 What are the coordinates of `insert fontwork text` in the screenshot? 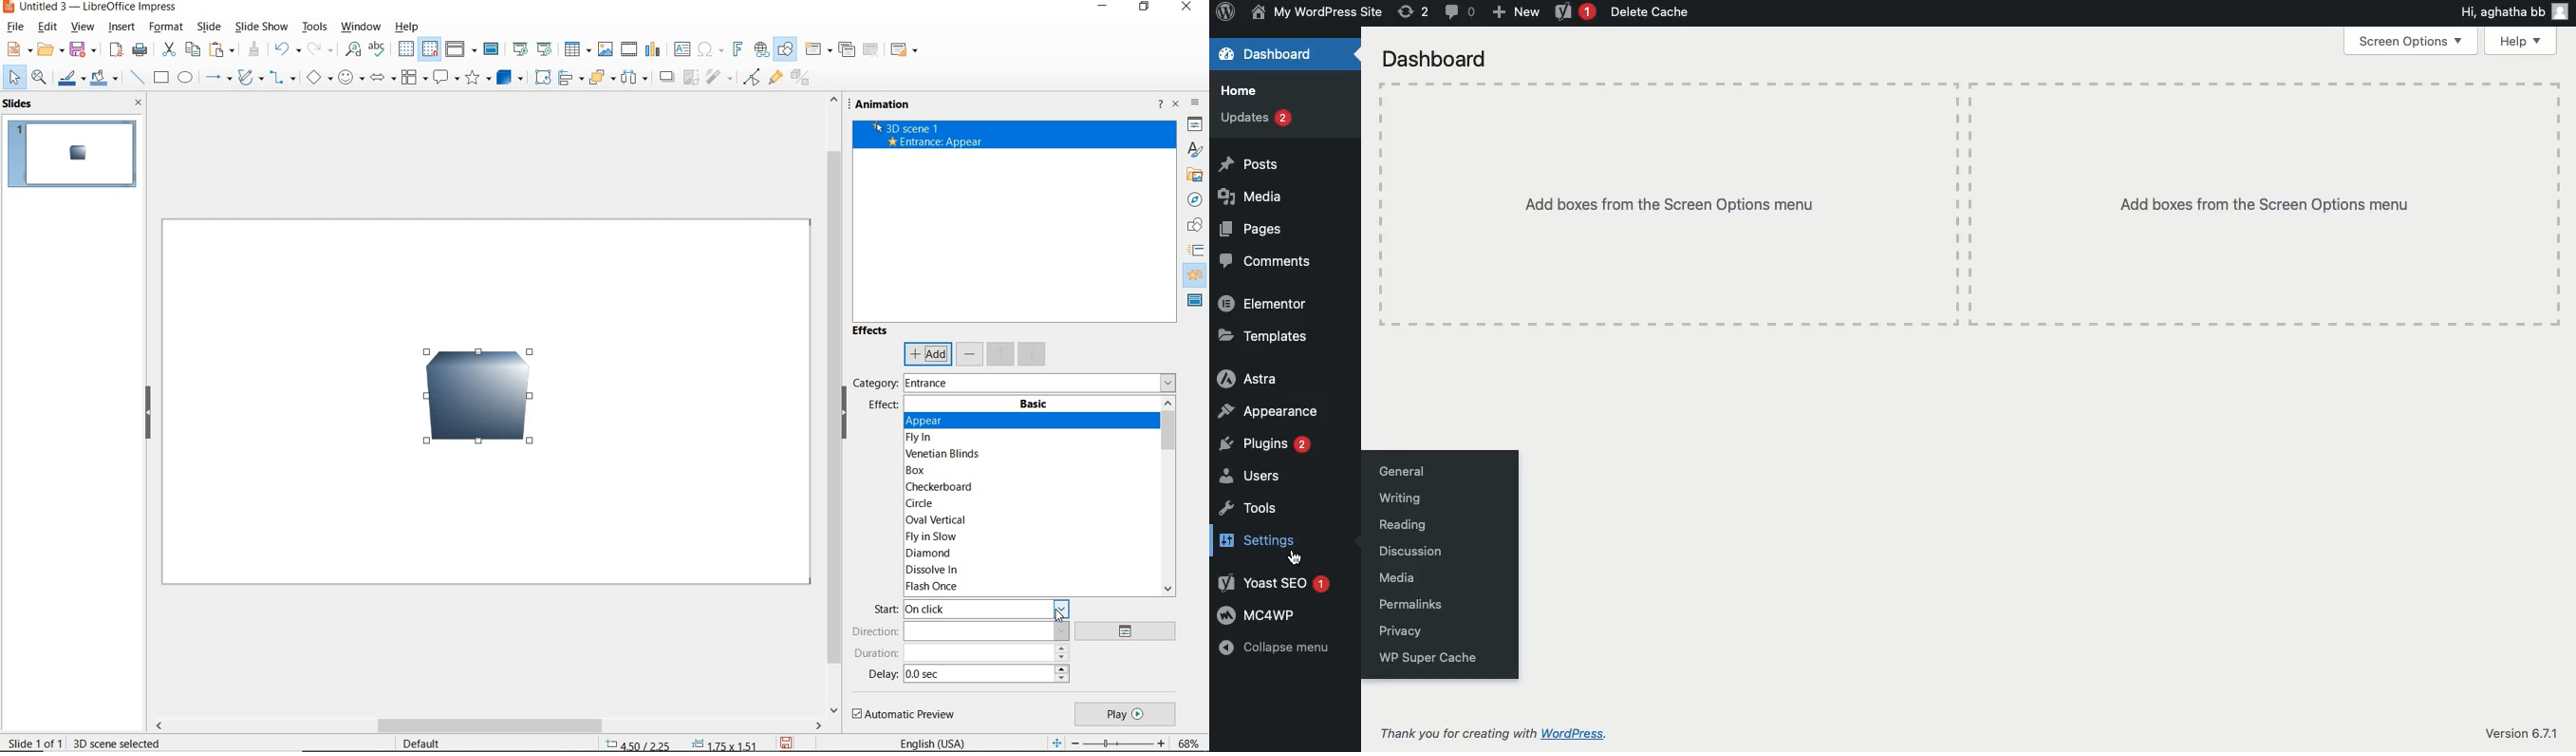 It's located at (737, 50).